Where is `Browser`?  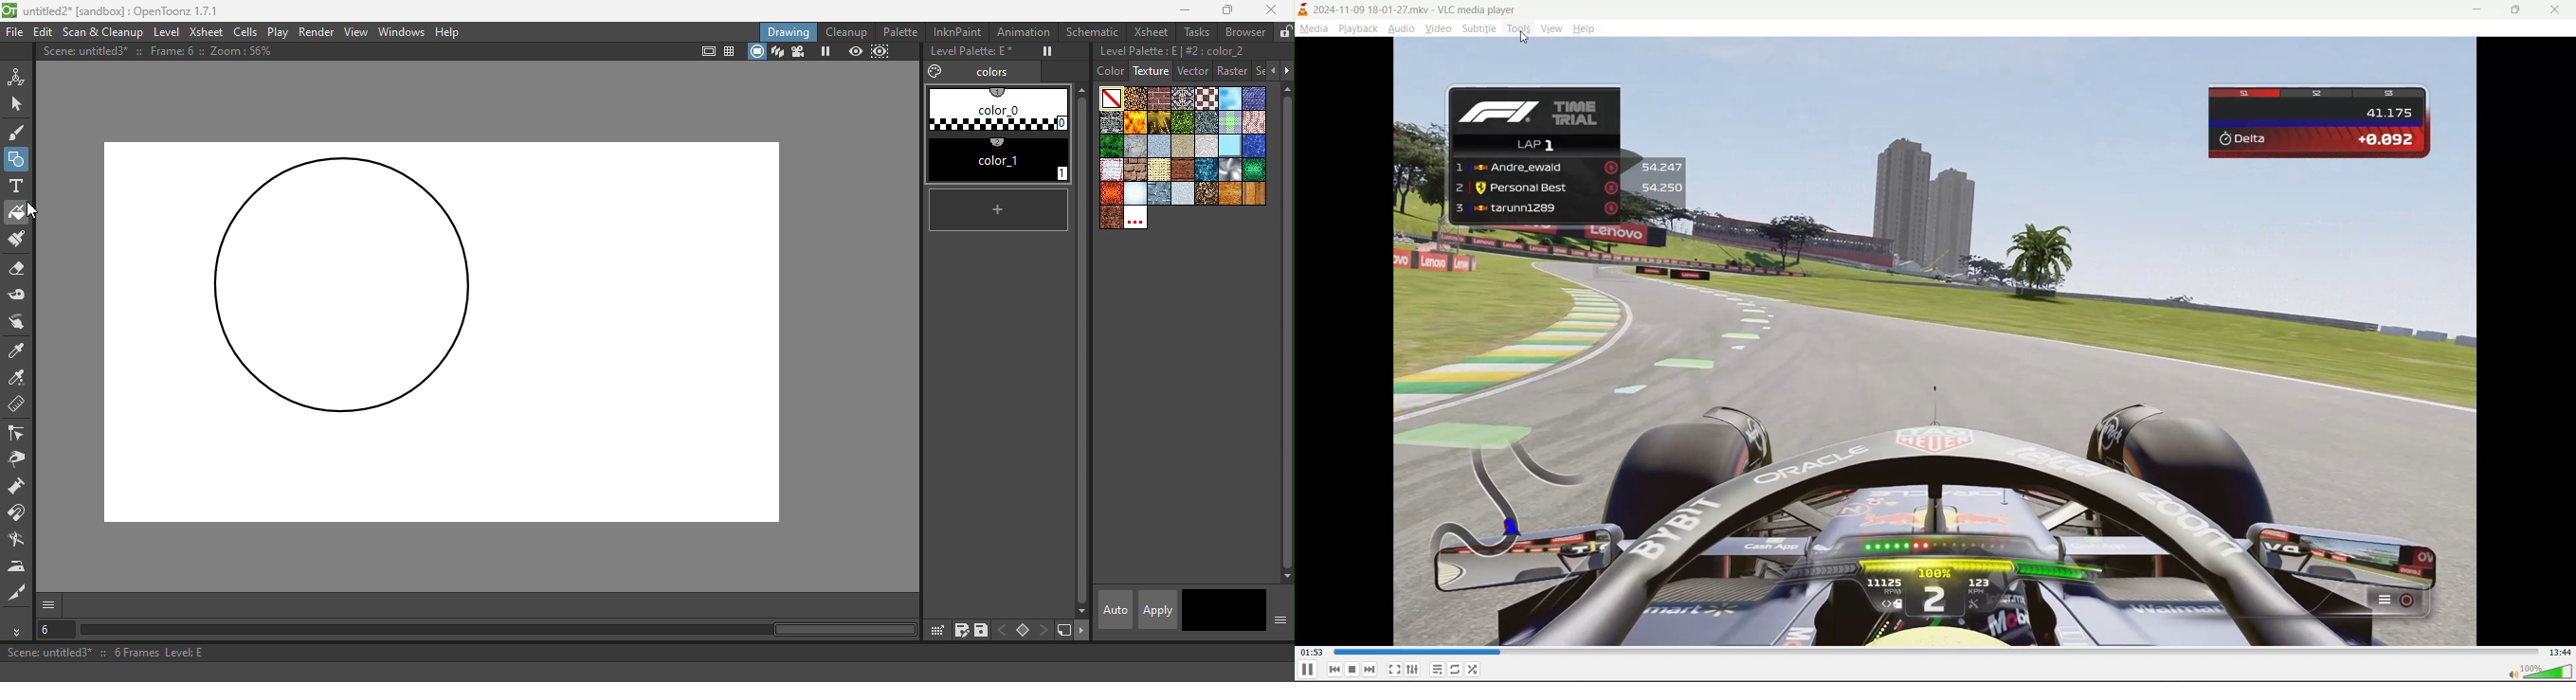 Browser is located at coordinates (1243, 33).